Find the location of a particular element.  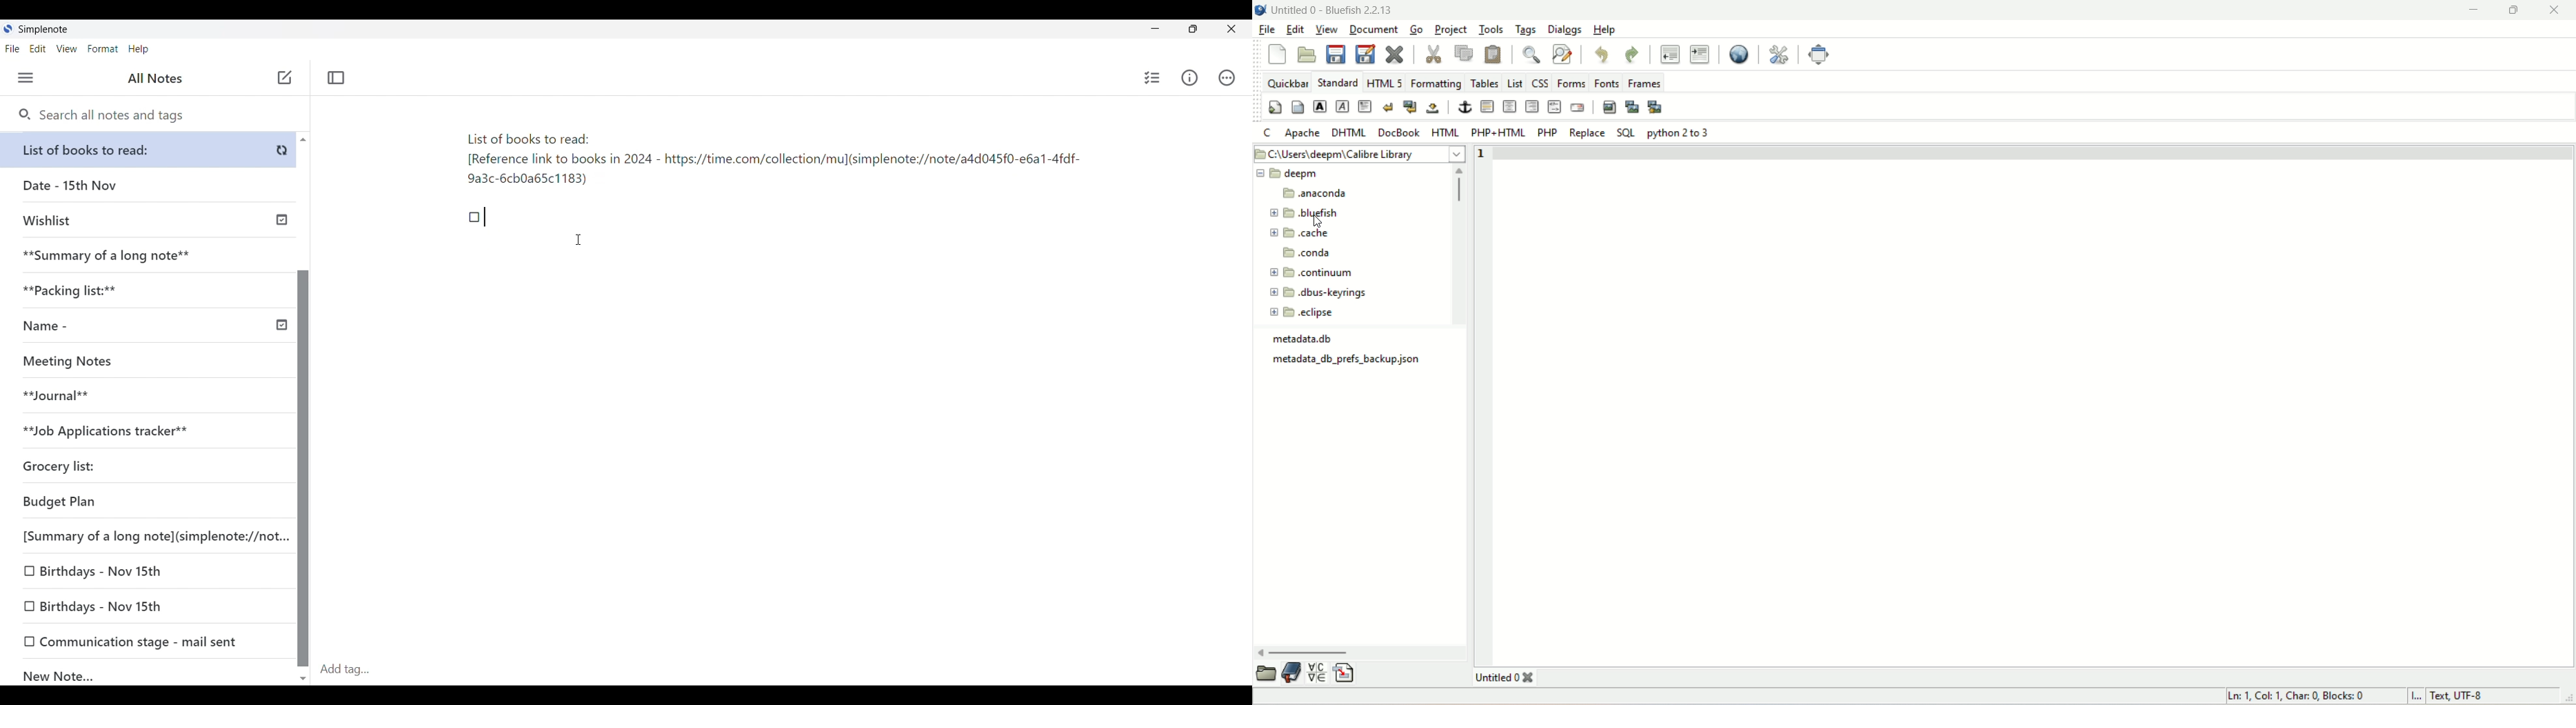

New text automatically converted to checklist as a markdown is located at coordinates (475, 217).